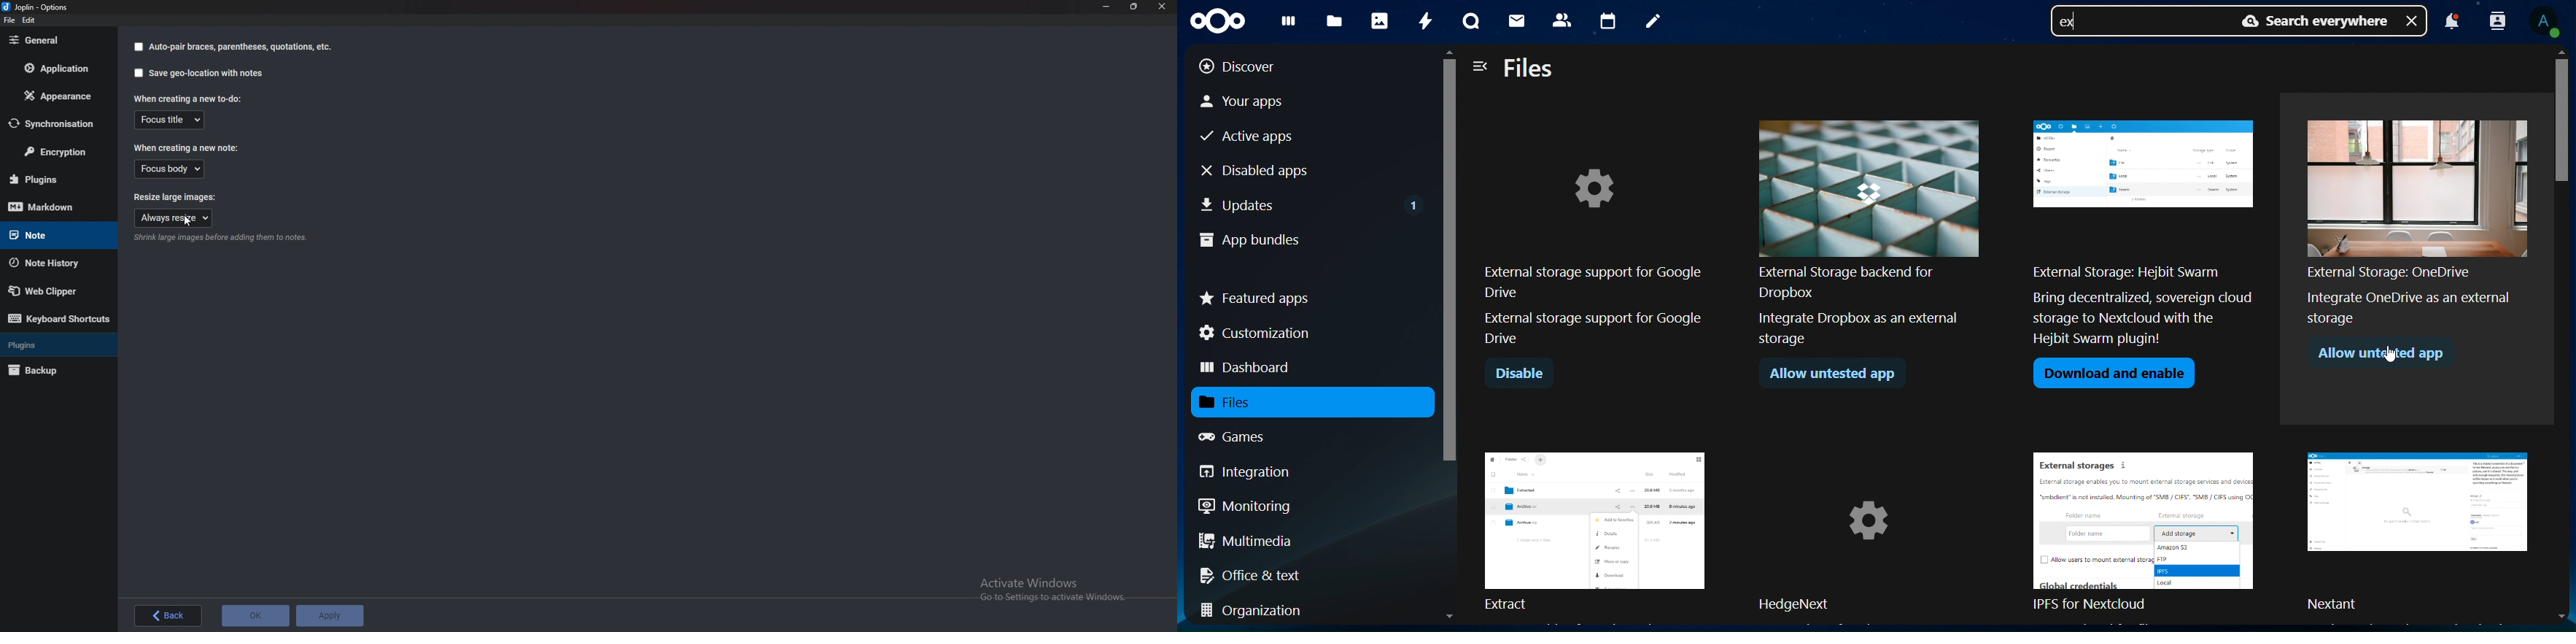 Image resolution: width=2576 pixels, height=644 pixels. I want to click on When creating a new to do, so click(187, 98).